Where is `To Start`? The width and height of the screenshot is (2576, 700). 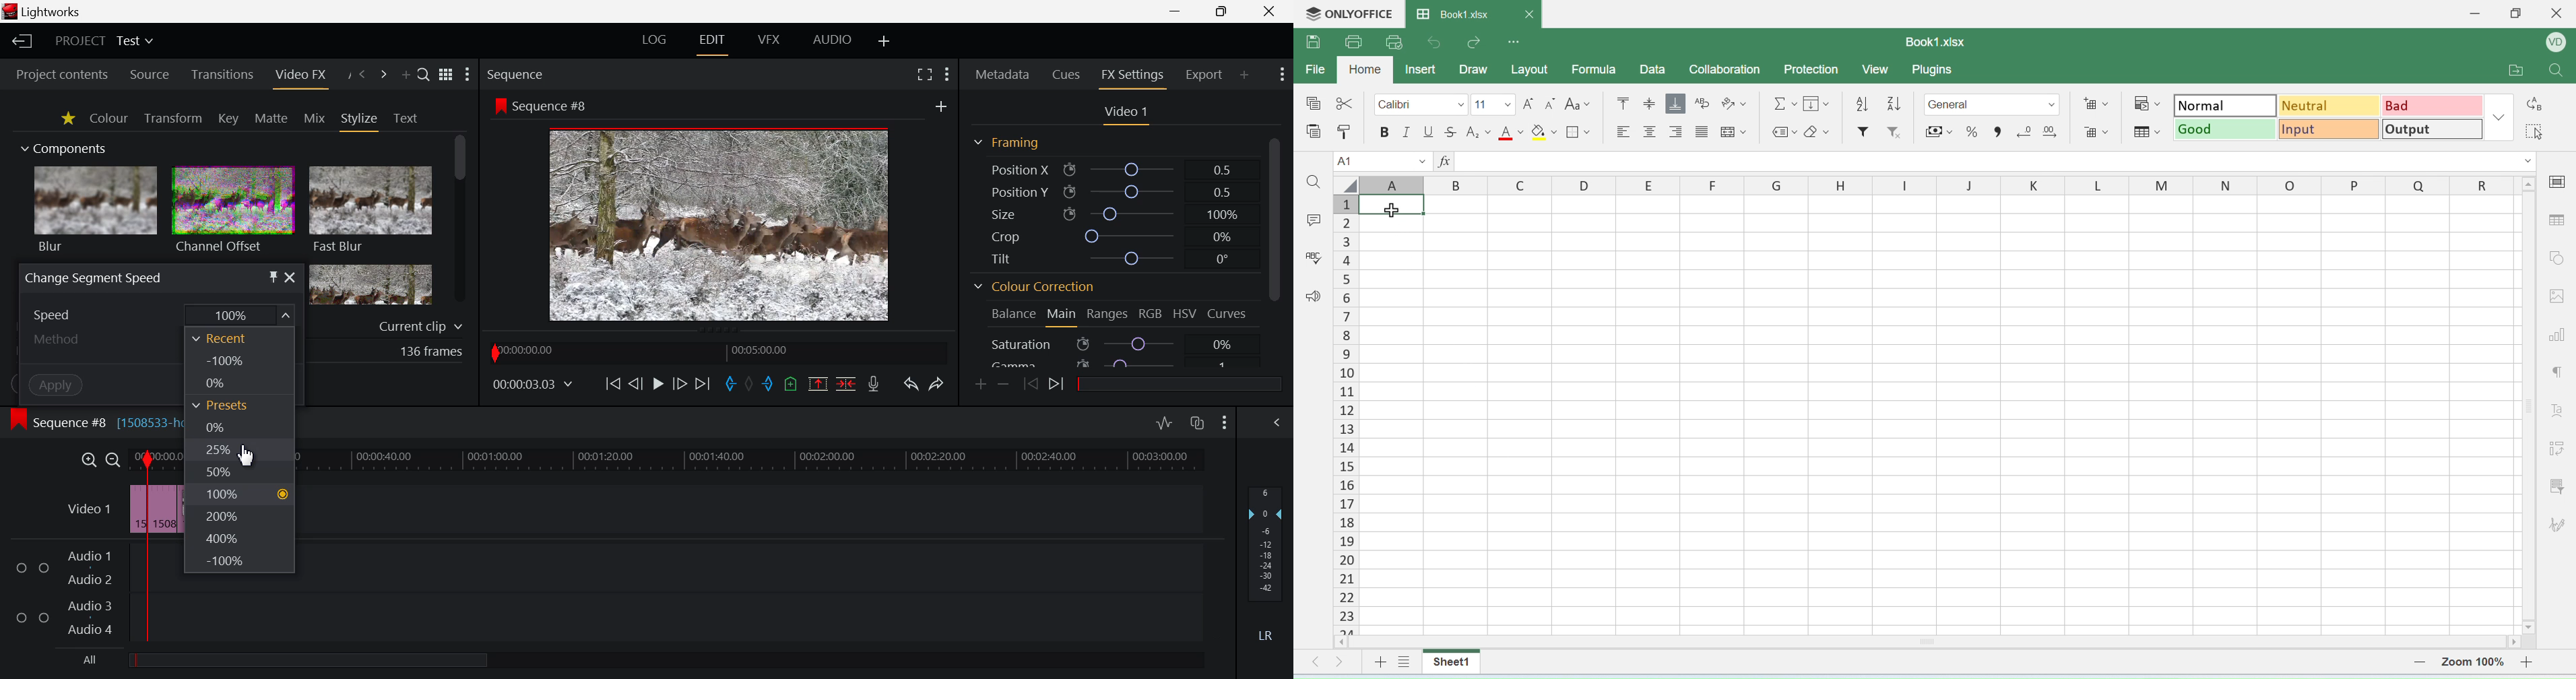
To Start is located at coordinates (613, 384).